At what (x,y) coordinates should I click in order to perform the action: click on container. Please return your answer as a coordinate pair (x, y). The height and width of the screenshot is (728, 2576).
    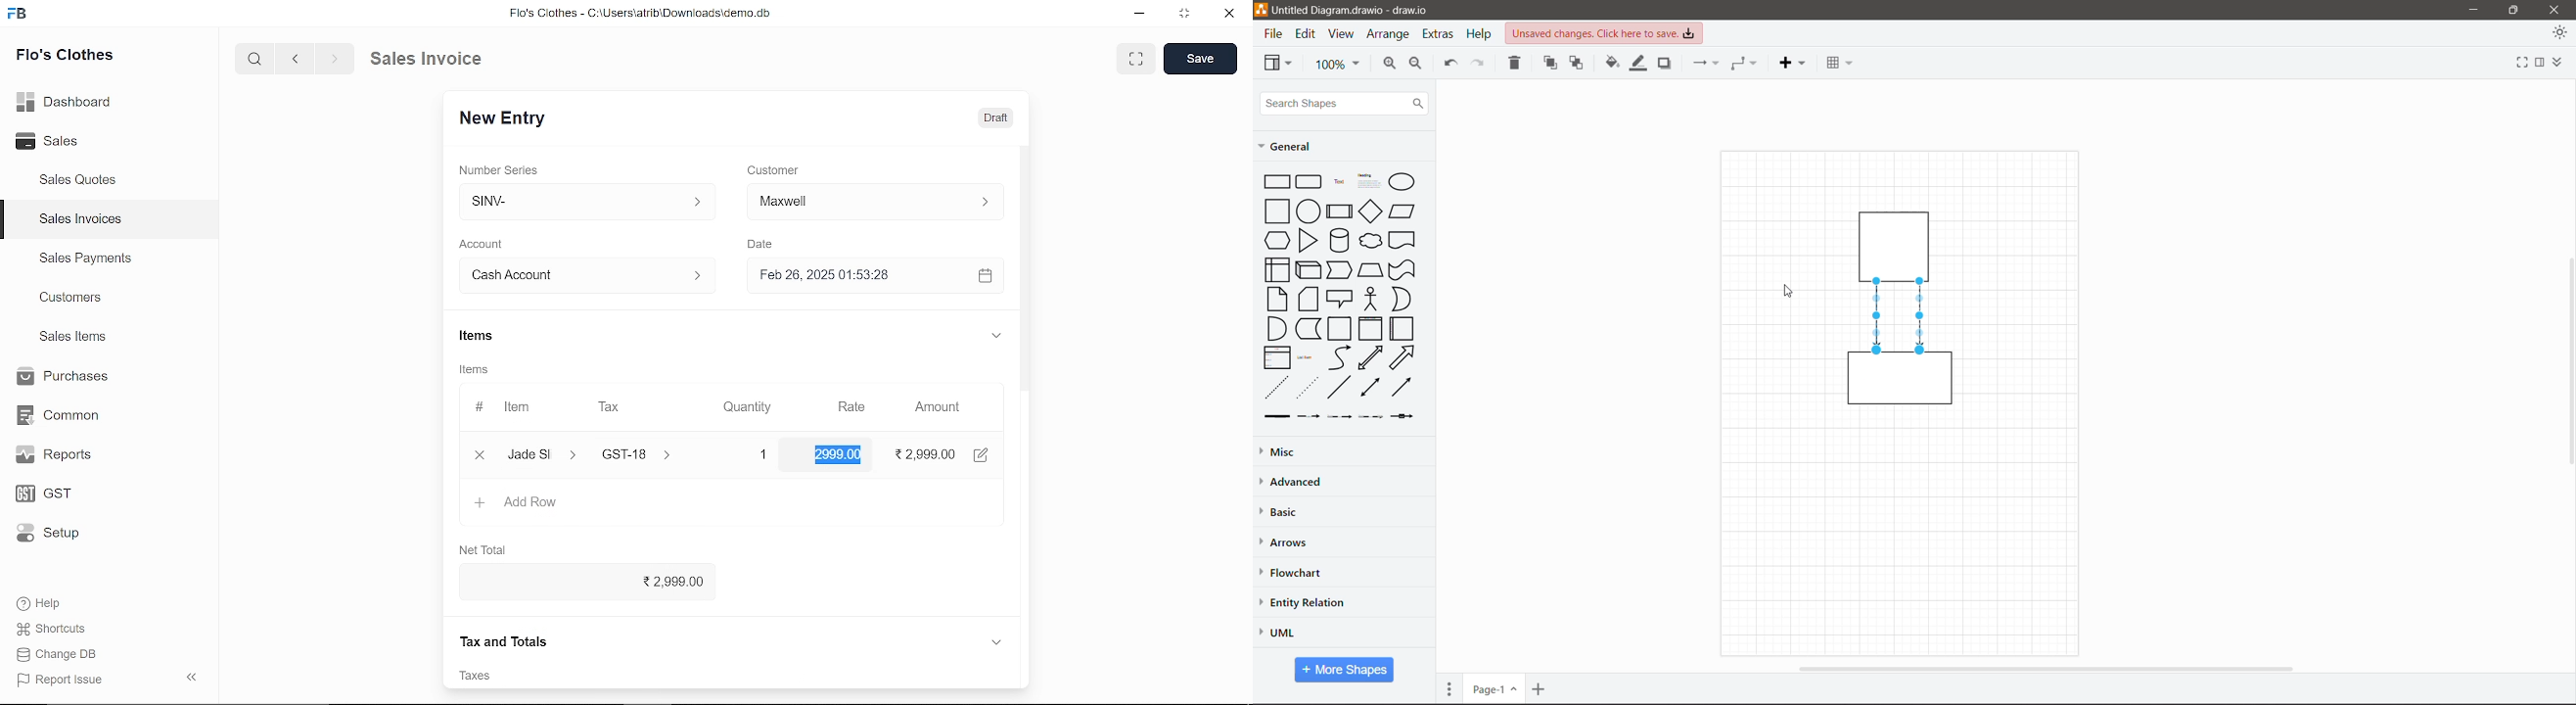
    Looking at the image, I should click on (1901, 383).